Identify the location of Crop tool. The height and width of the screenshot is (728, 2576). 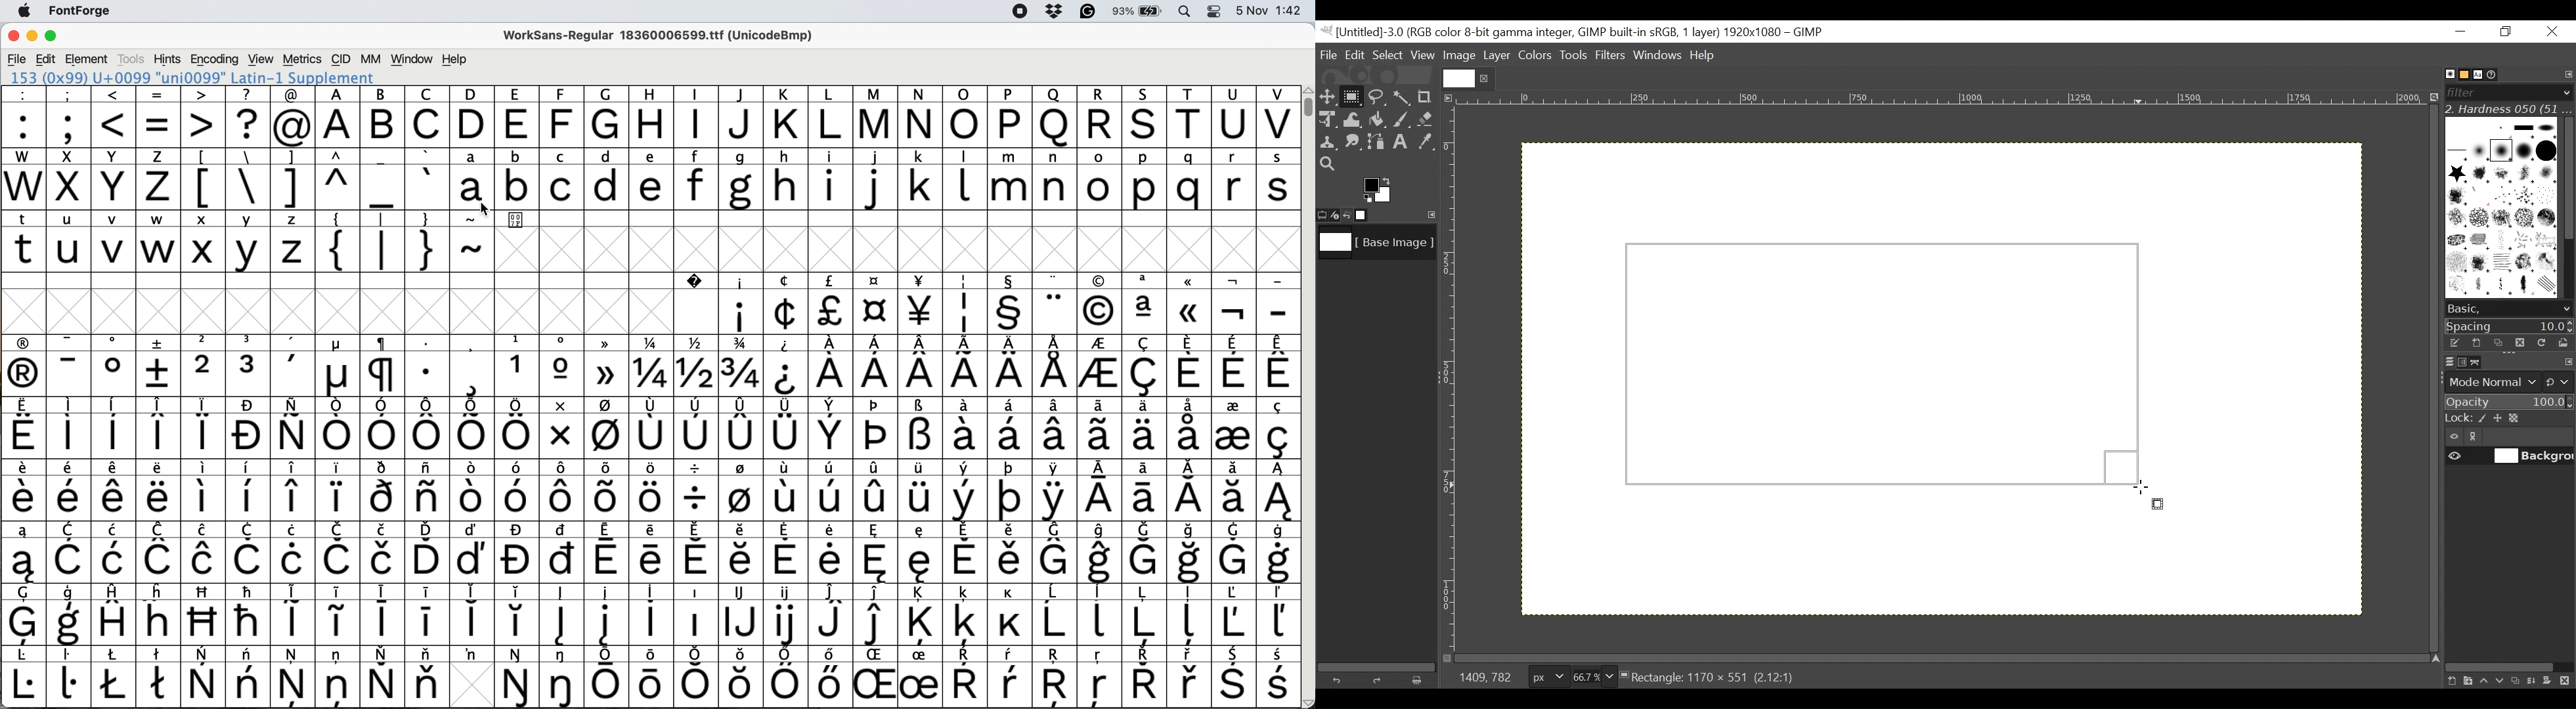
(1430, 97).